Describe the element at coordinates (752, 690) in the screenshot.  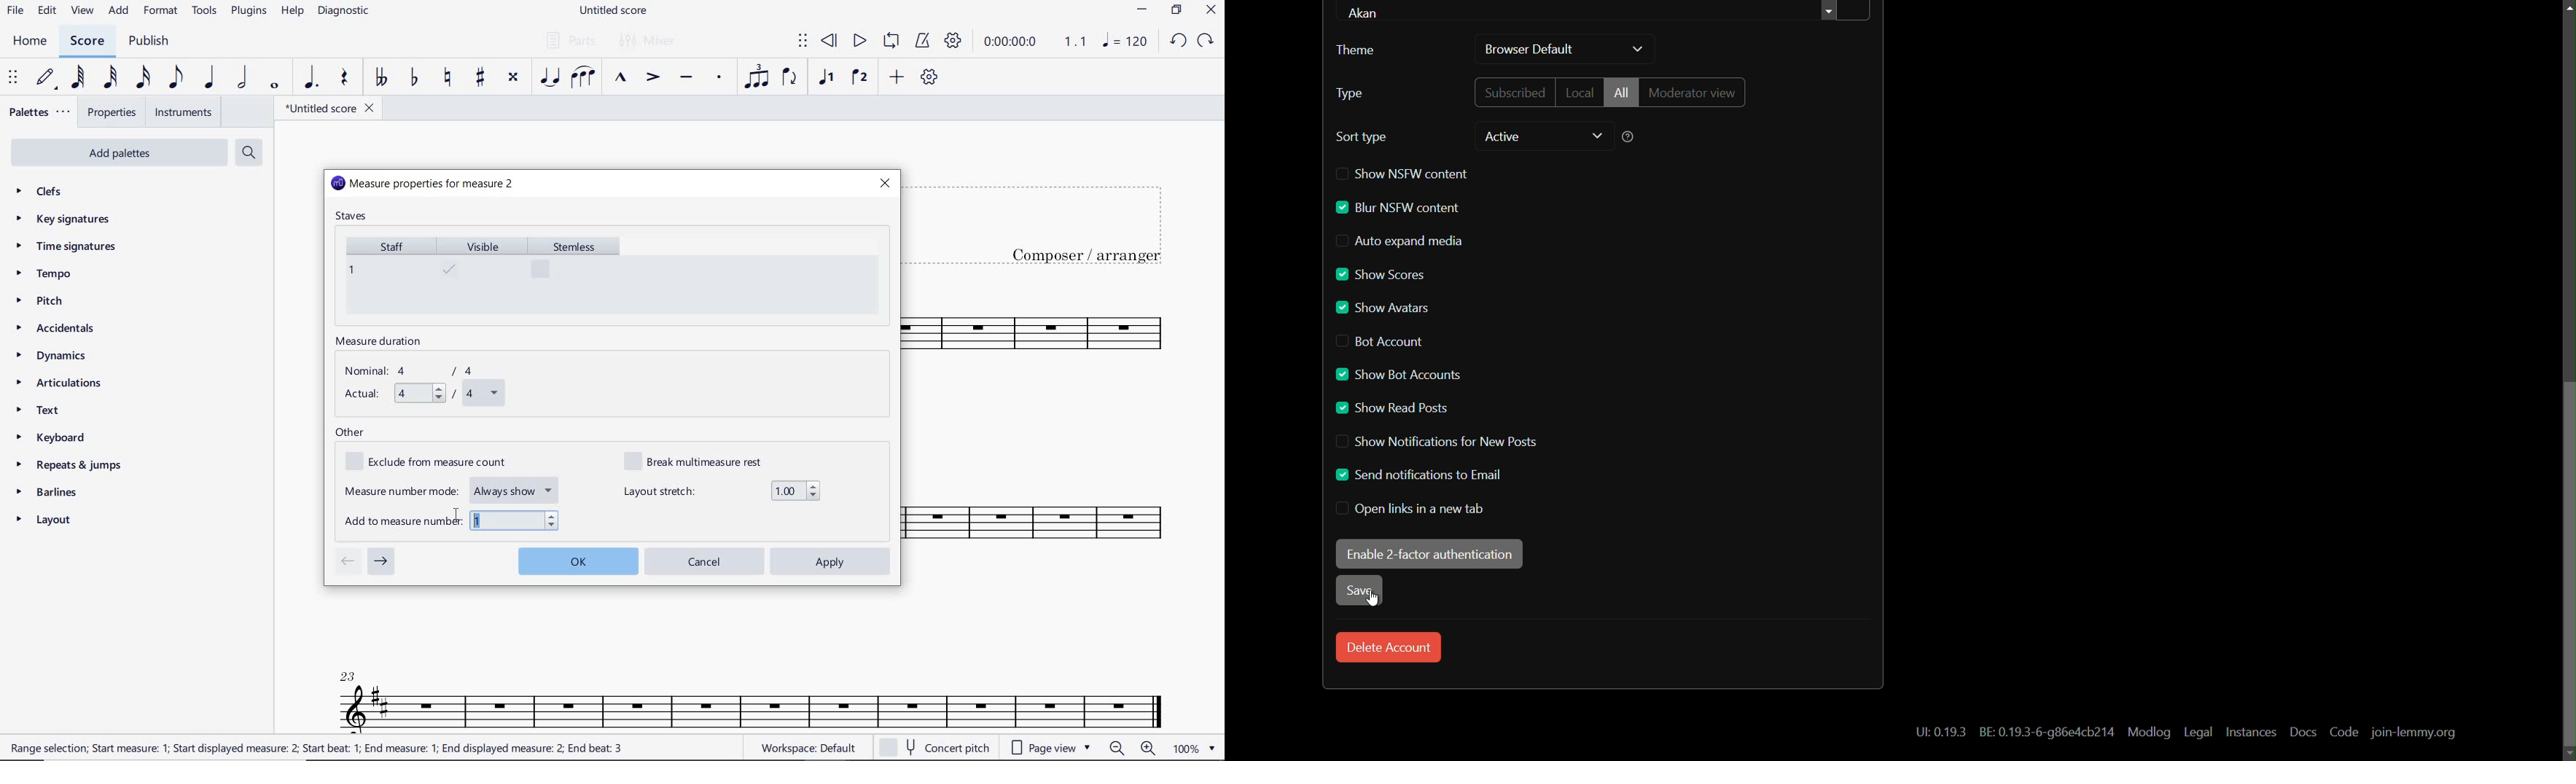
I see `INSTRUMENT: TENOR SAXOPHONE` at that location.